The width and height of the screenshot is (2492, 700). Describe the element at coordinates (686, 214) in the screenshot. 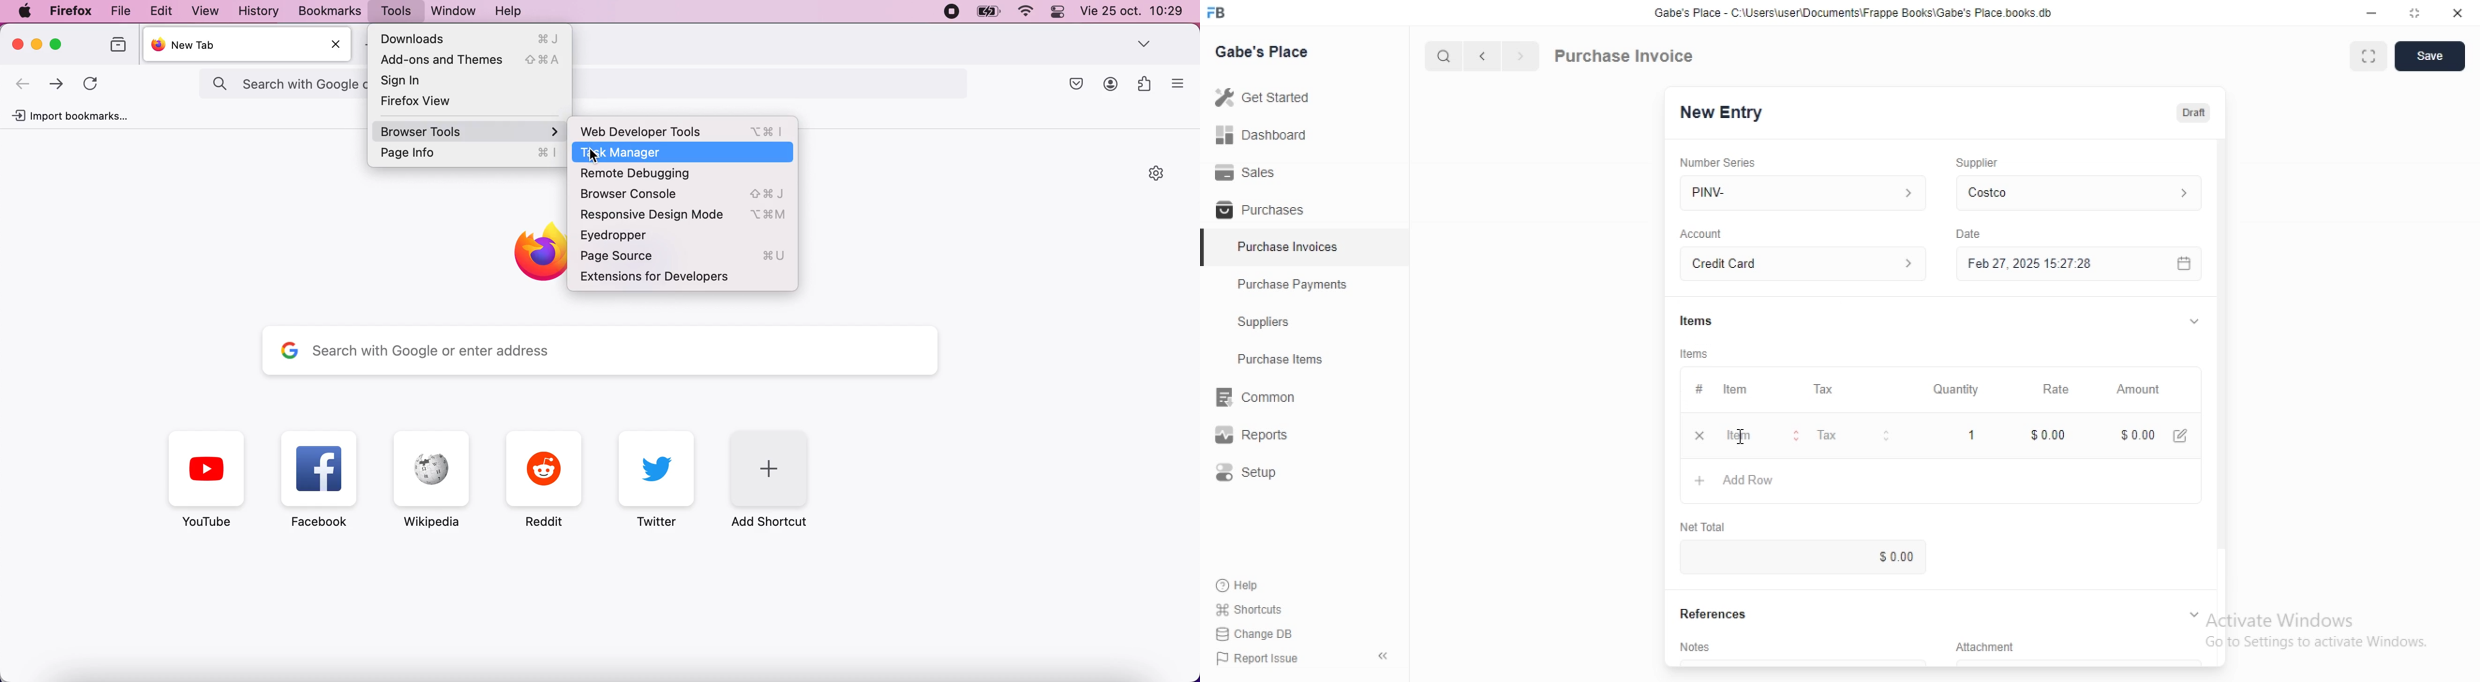

I see `Responsive Design Mode` at that location.